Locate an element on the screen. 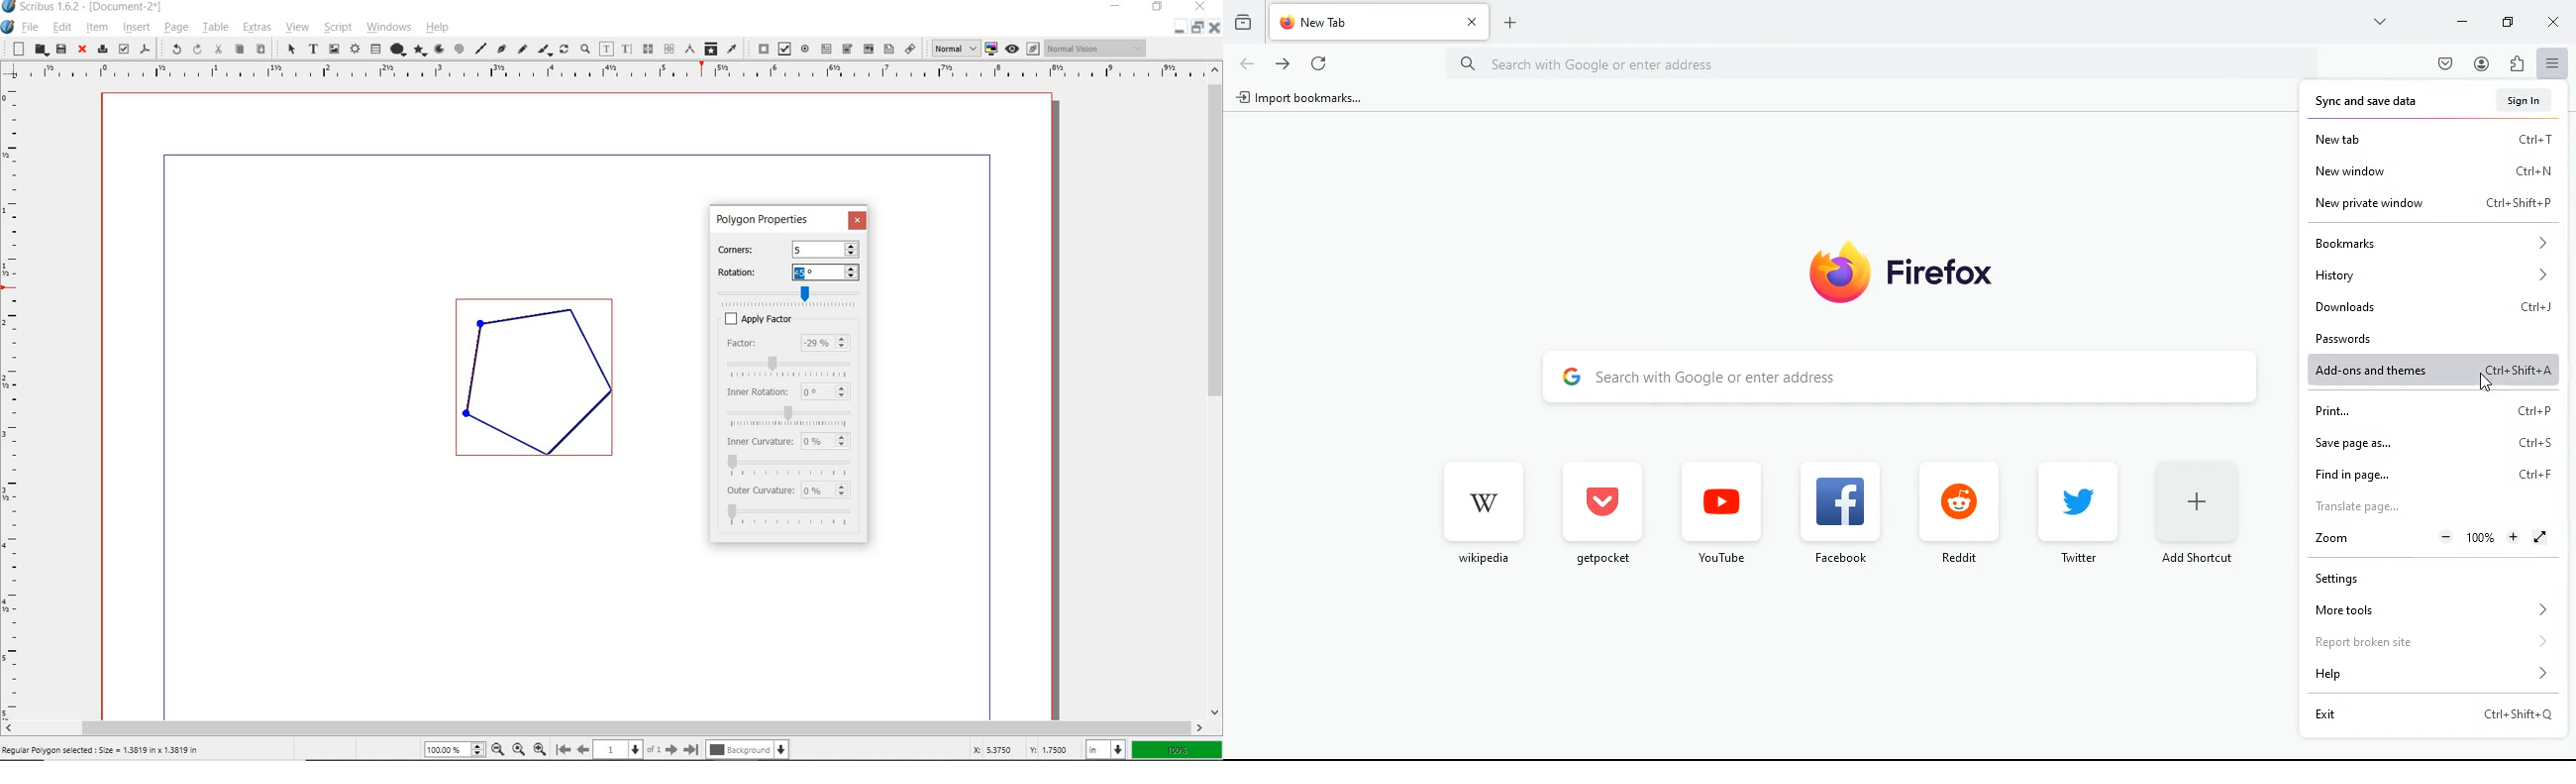 The height and width of the screenshot is (784, 2576). freehand line is located at coordinates (522, 50).